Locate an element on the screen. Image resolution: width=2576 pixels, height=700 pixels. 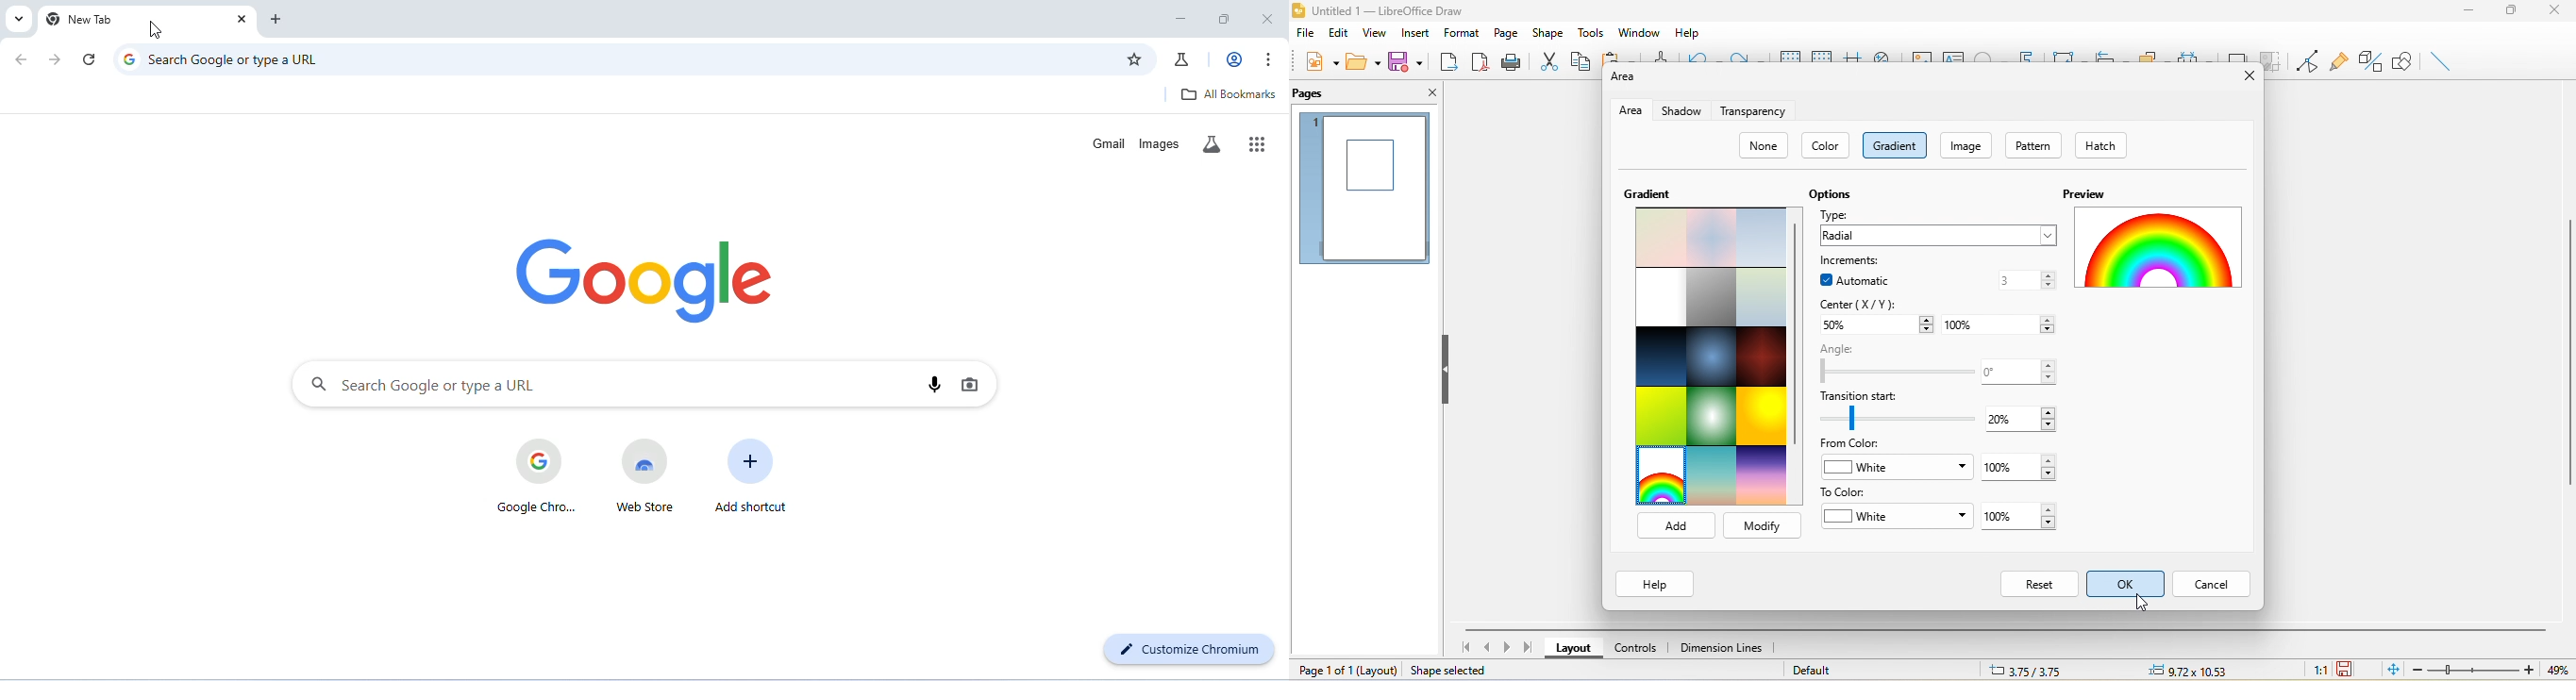
new is located at coordinates (1318, 61).